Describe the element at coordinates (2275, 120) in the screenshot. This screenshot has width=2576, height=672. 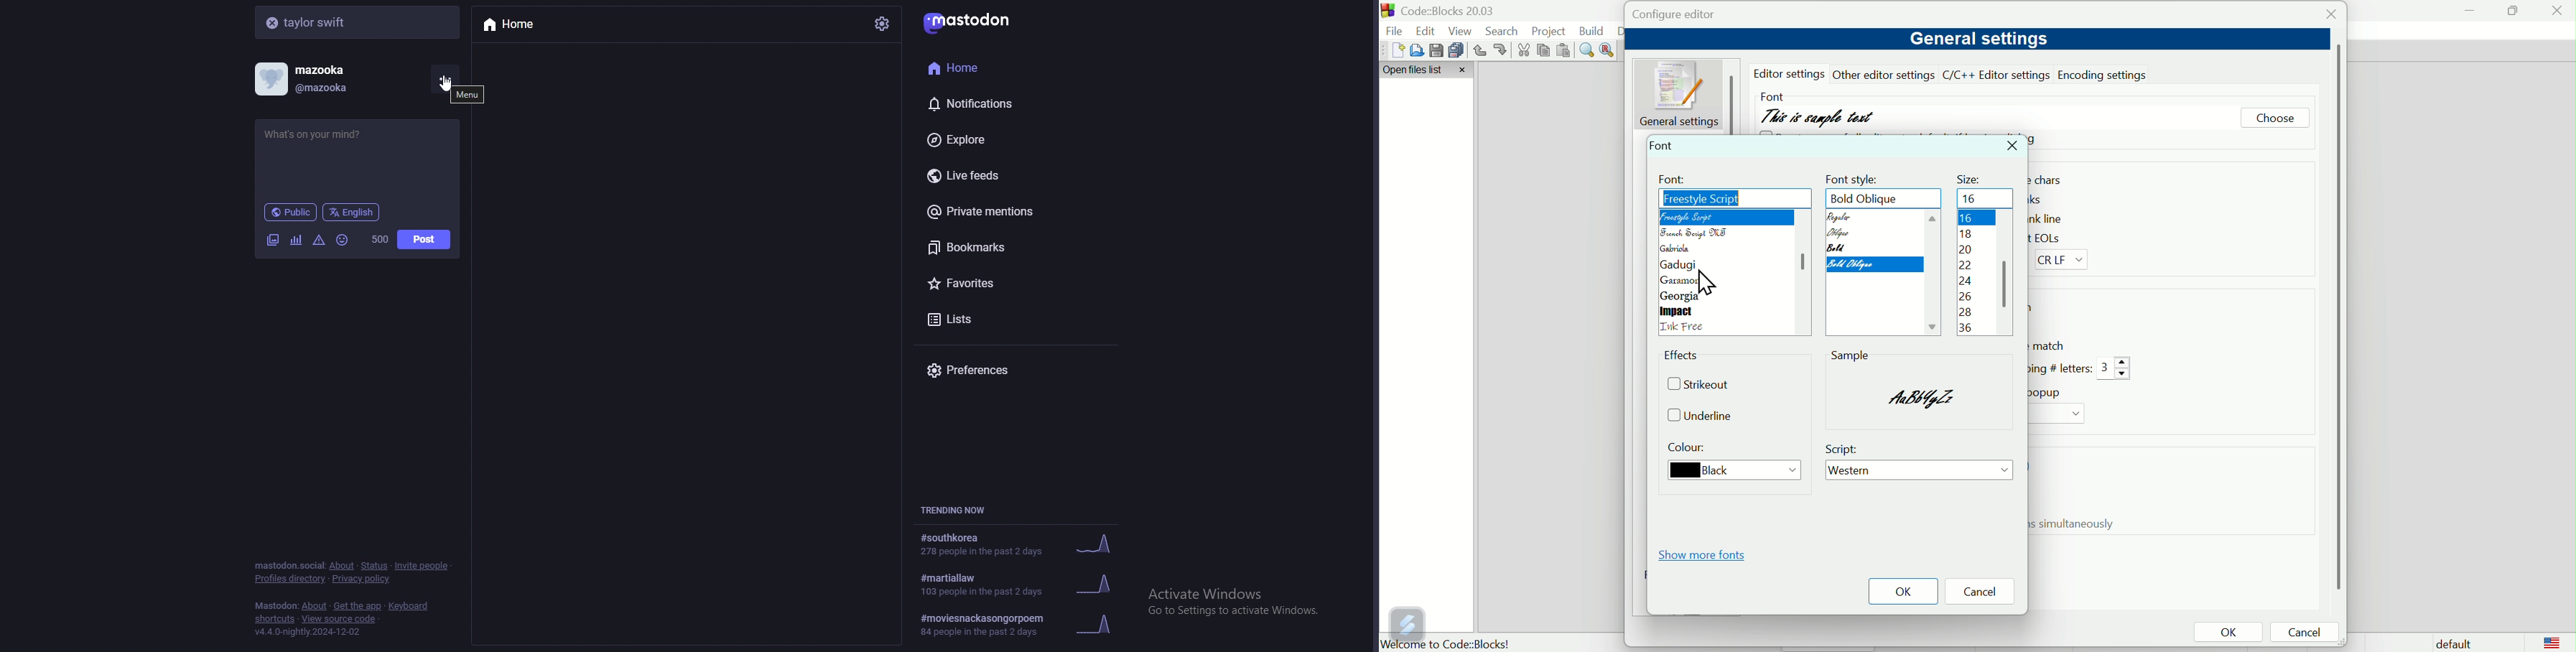
I see `Choose` at that location.